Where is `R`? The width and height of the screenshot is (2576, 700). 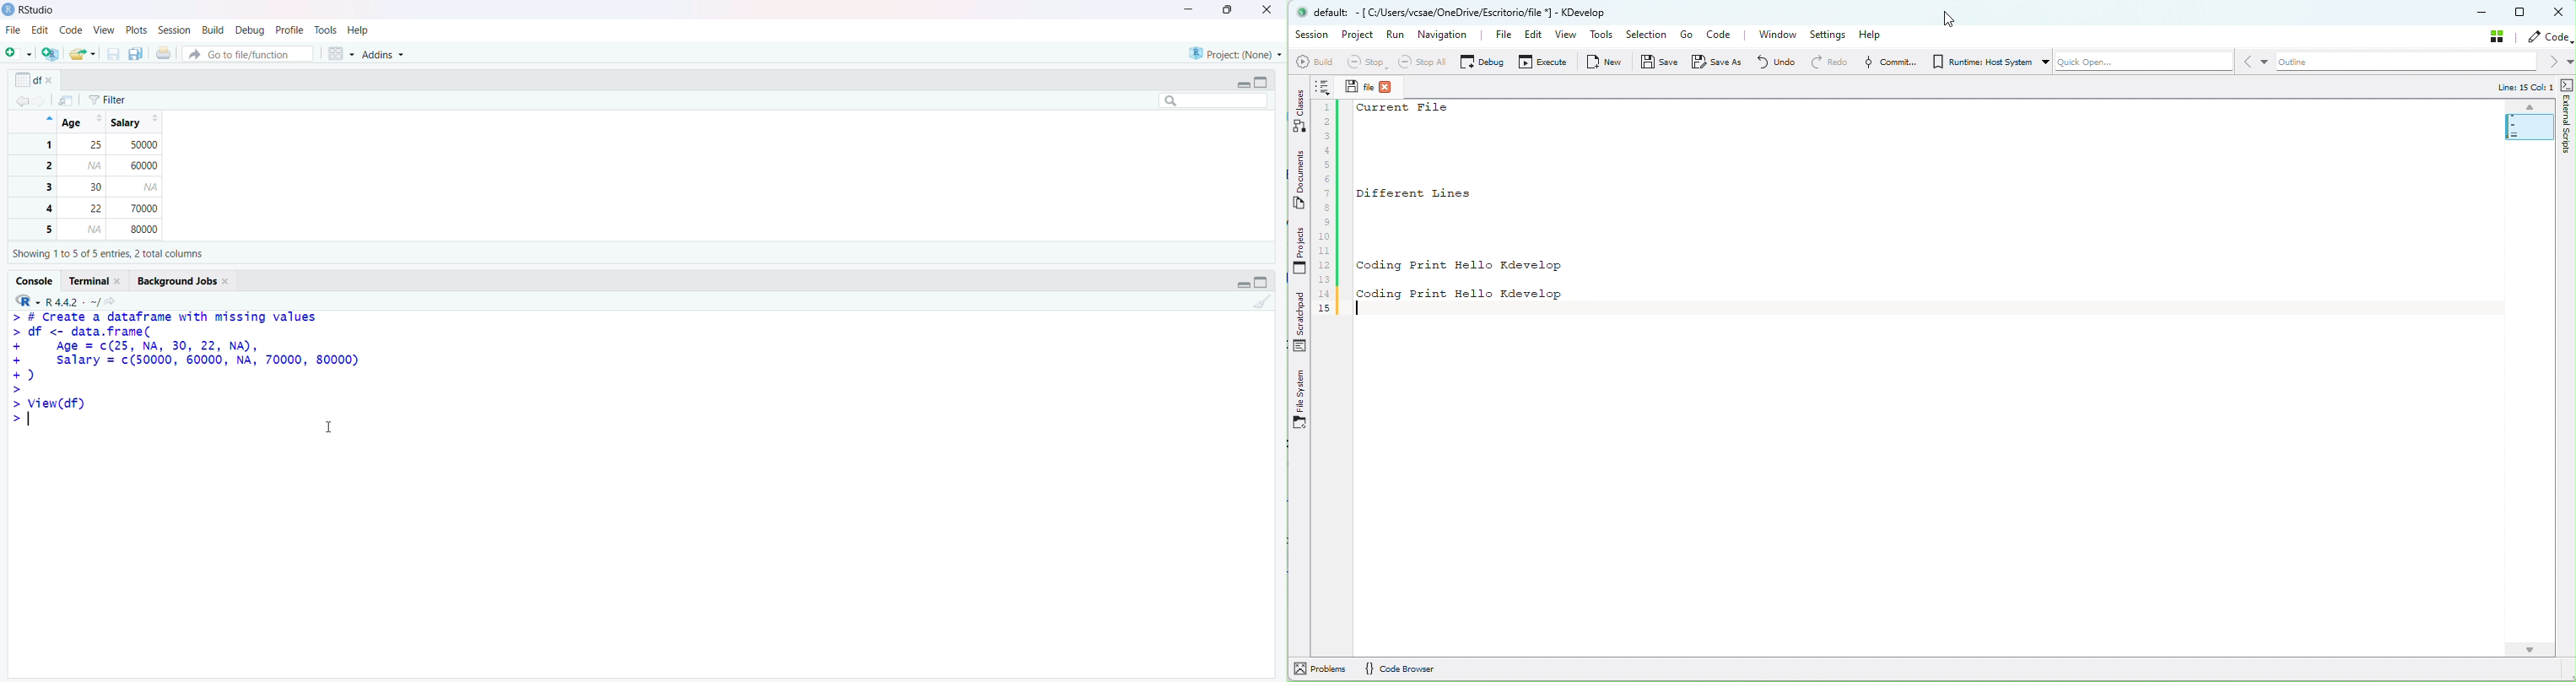
R is located at coordinates (25, 299).